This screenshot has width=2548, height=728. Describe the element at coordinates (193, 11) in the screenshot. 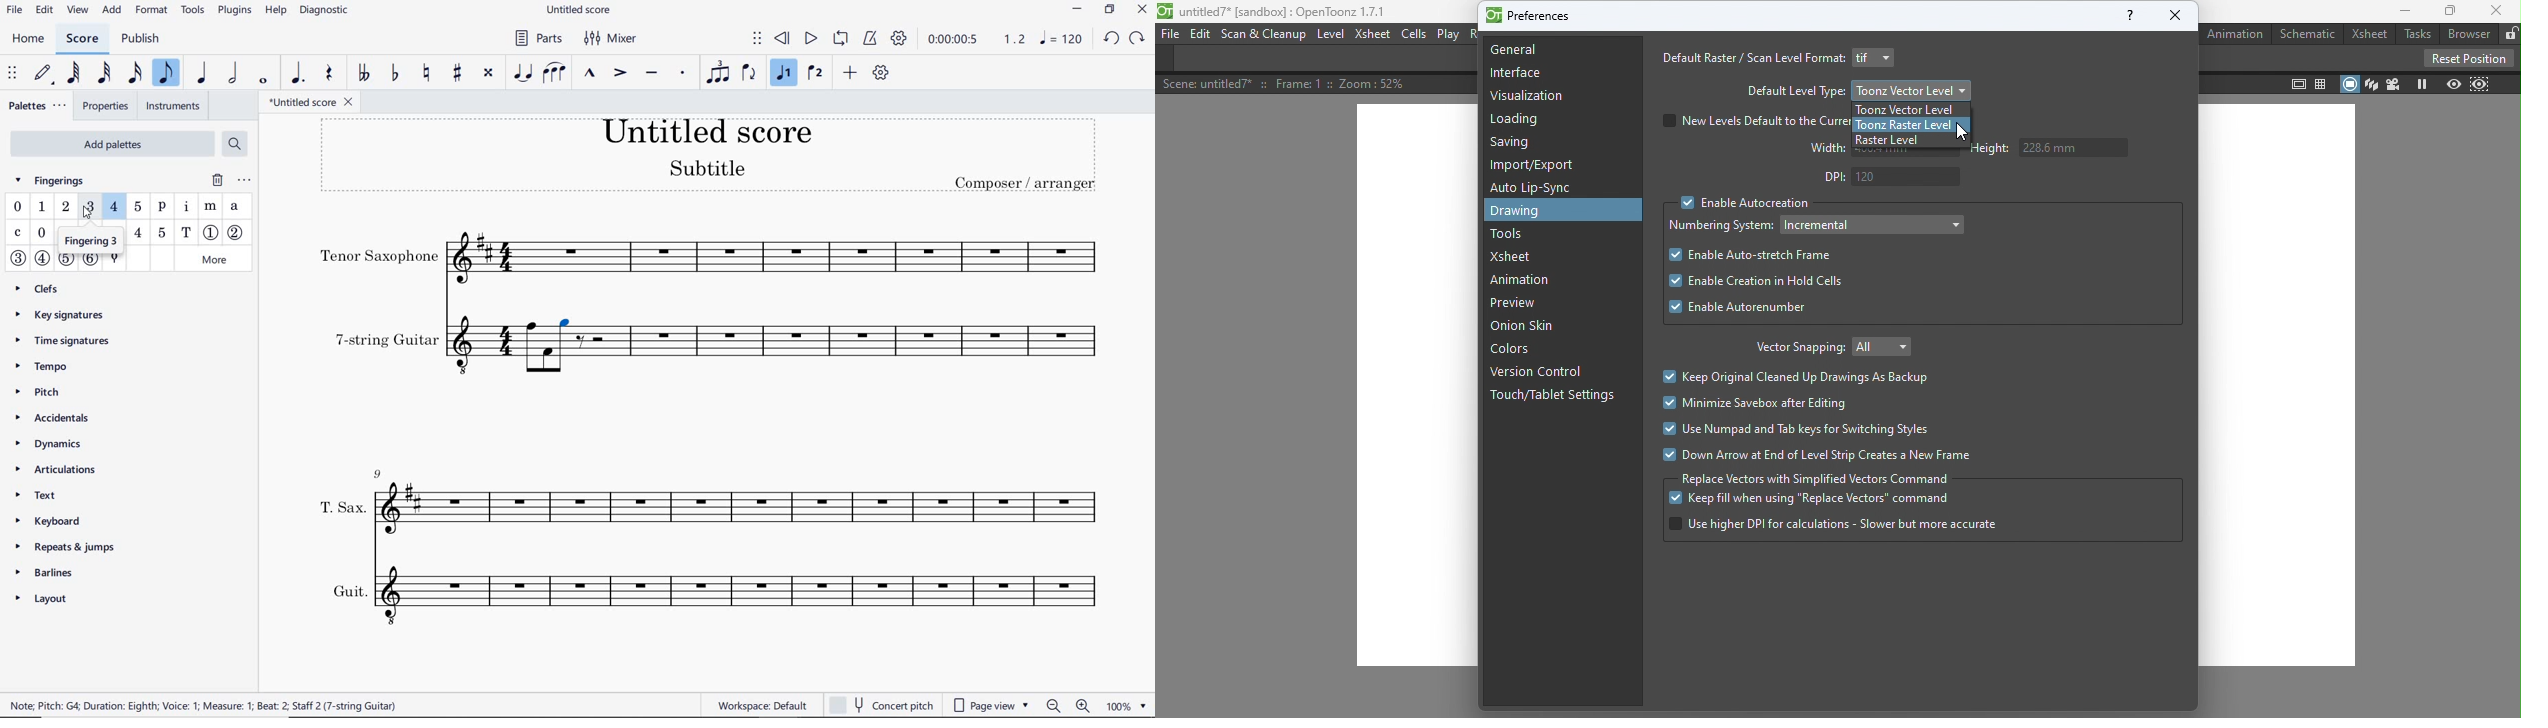

I see `TOOLS` at that location.